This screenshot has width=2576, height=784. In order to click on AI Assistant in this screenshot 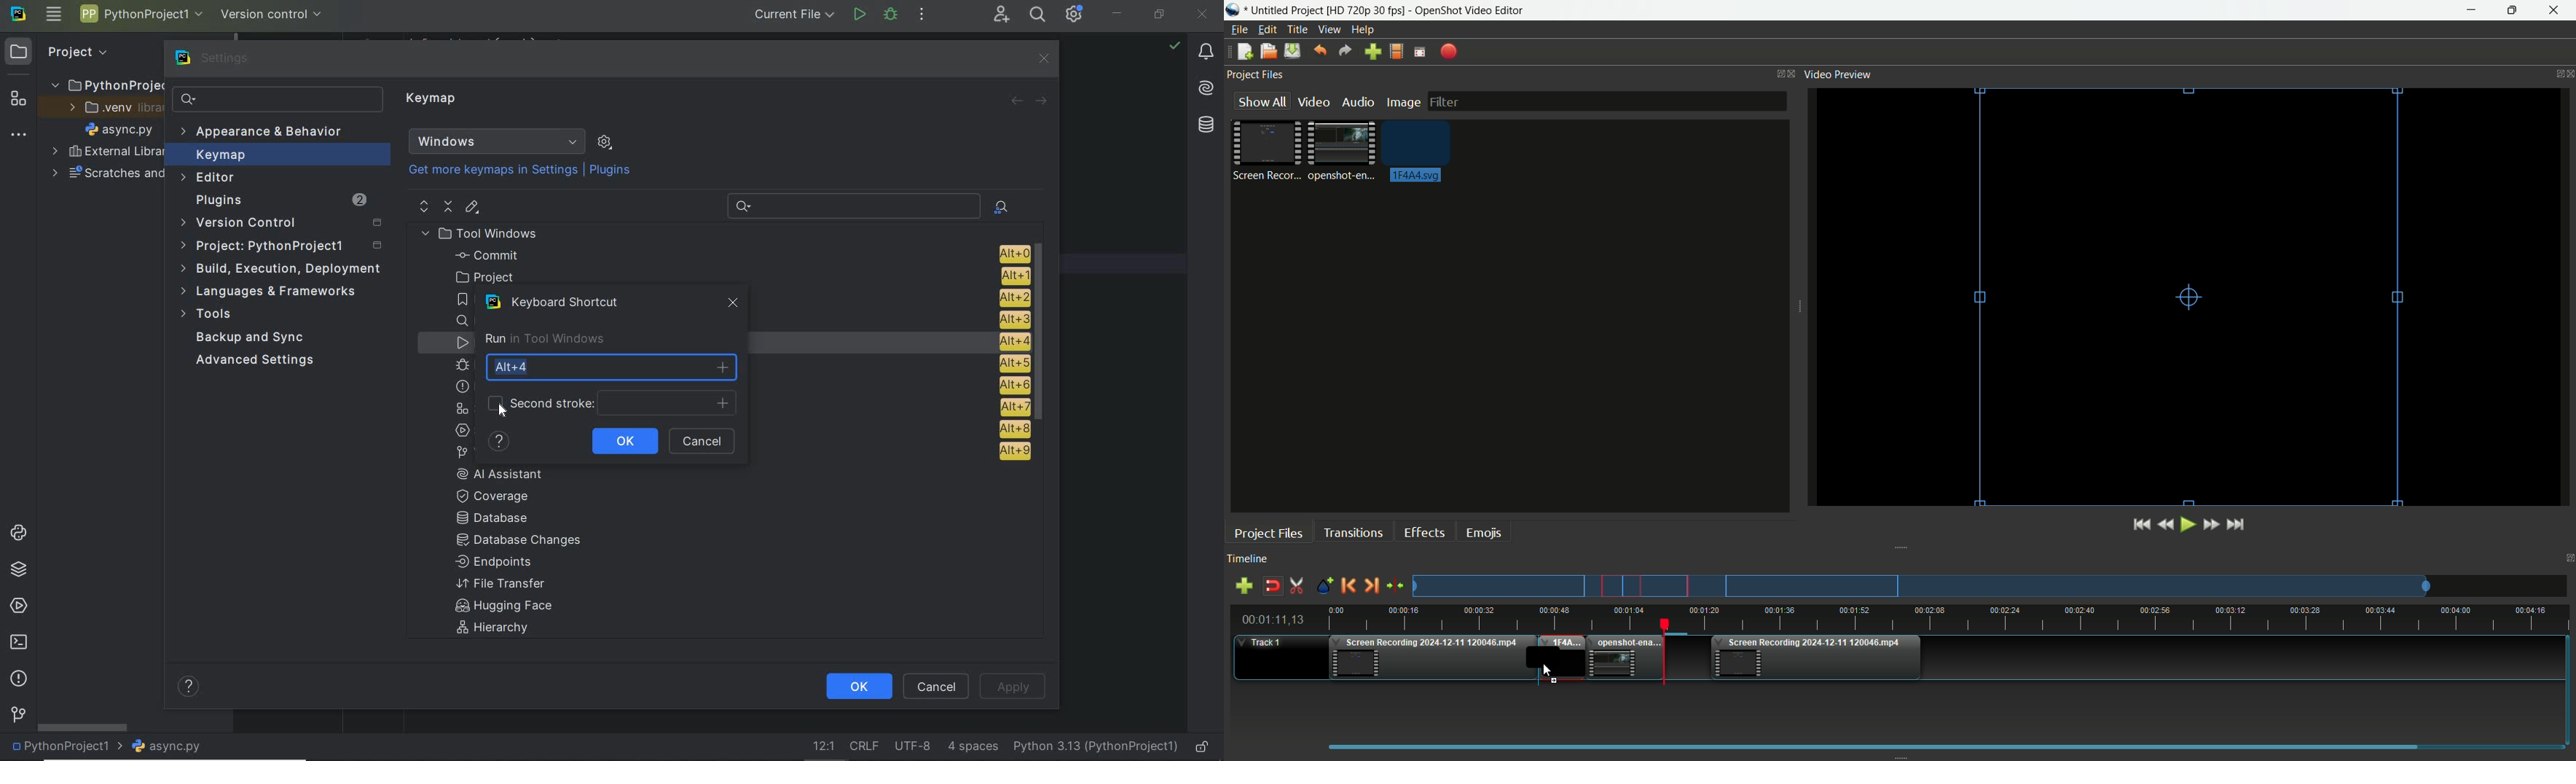, I will do `click(510, 474)`.